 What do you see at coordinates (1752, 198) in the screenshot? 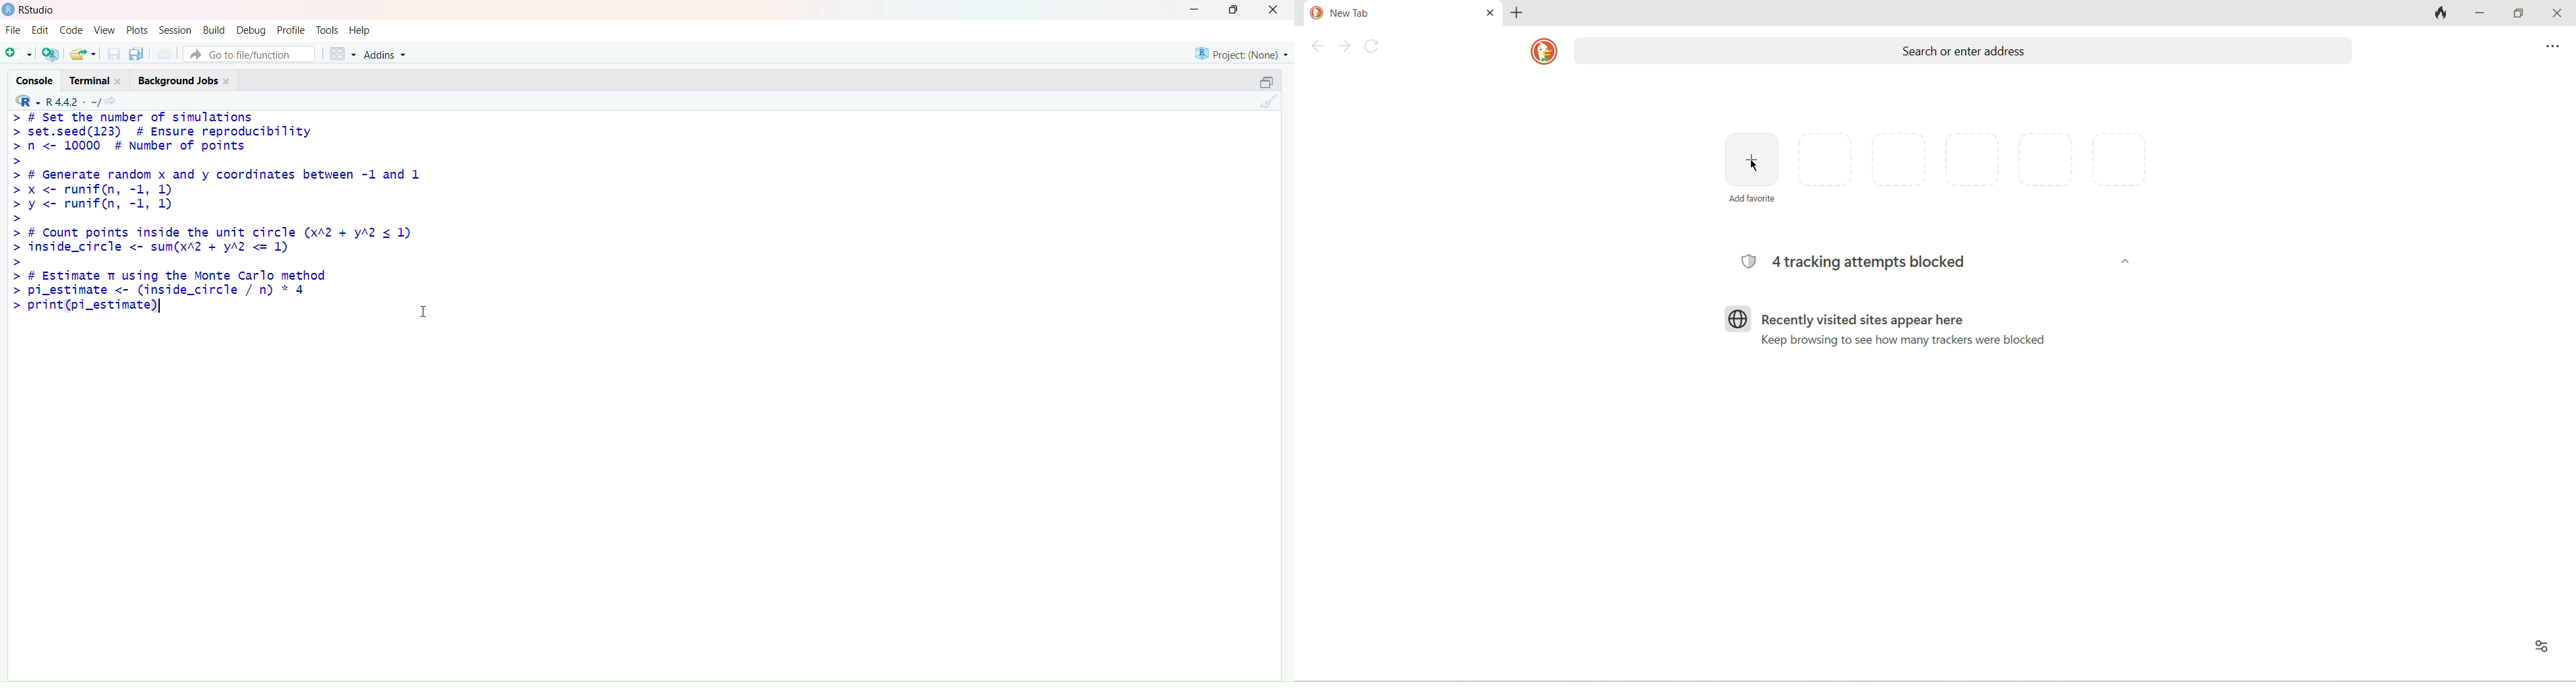
I see `add favorite` at bounding box center [1752, 198].